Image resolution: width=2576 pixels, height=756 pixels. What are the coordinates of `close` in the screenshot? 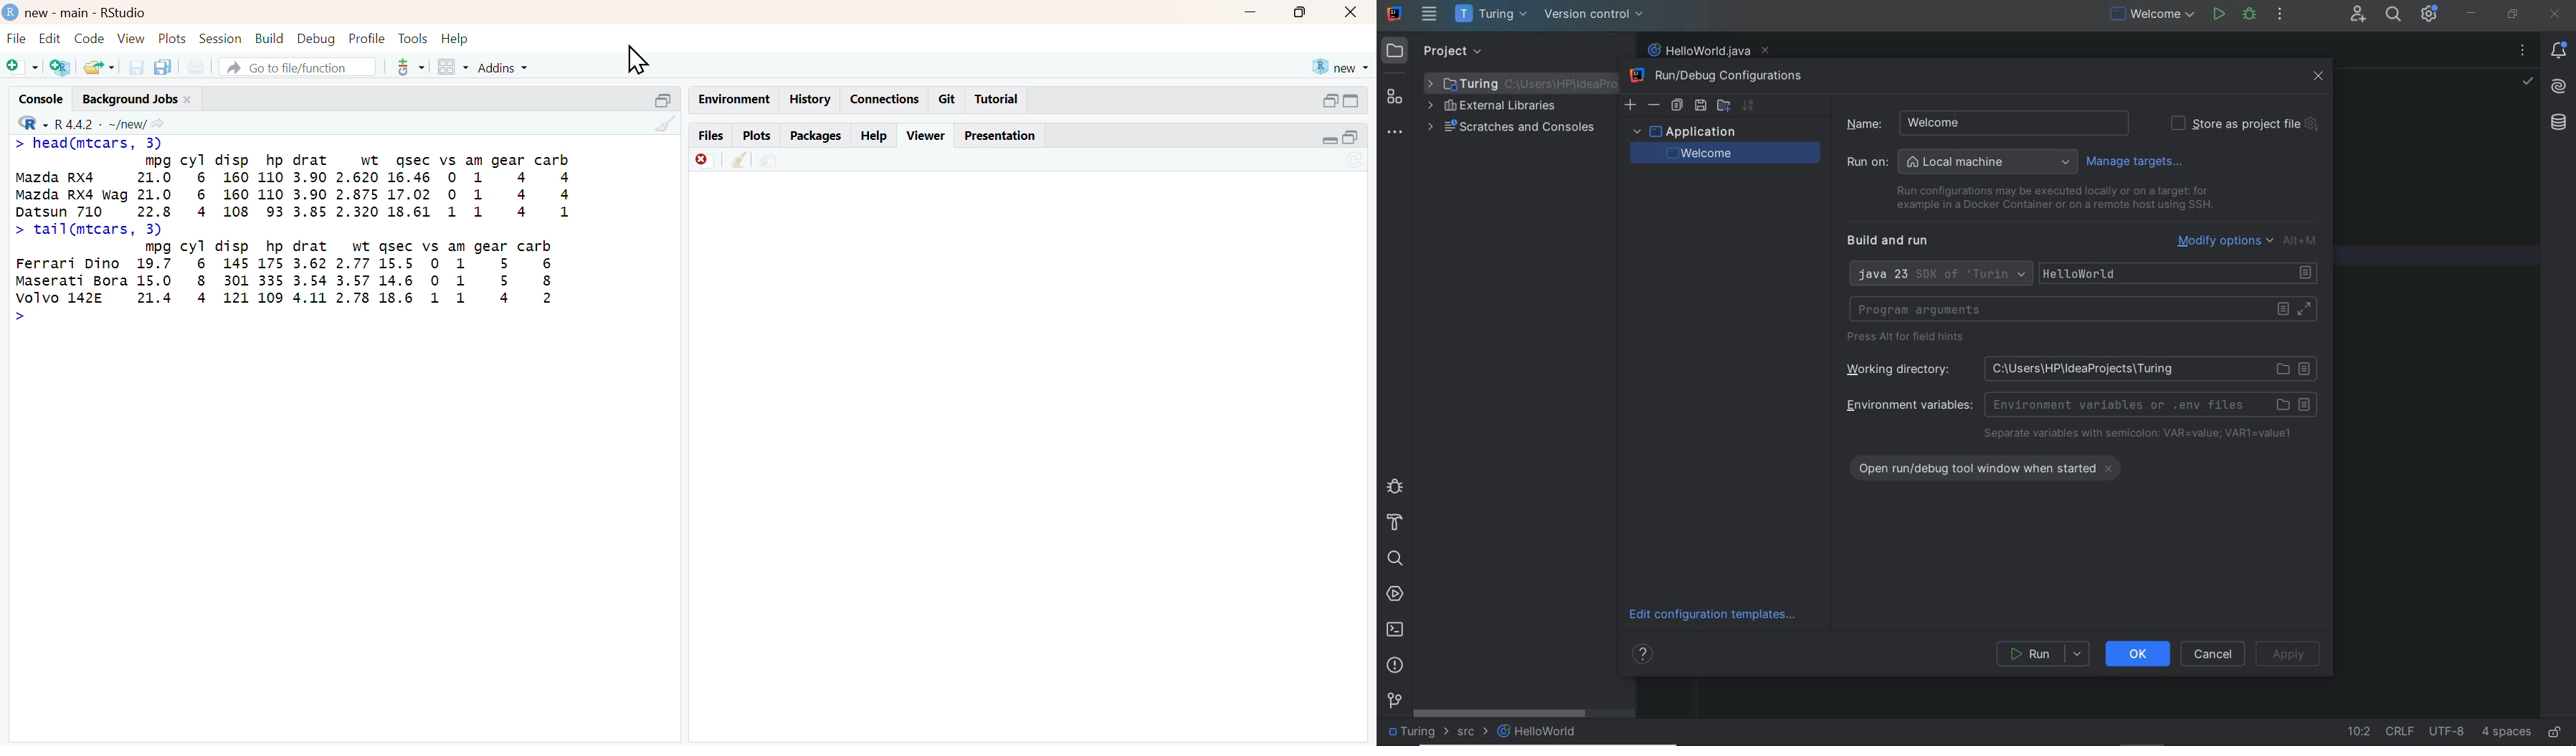 It's located at (1354, 14).